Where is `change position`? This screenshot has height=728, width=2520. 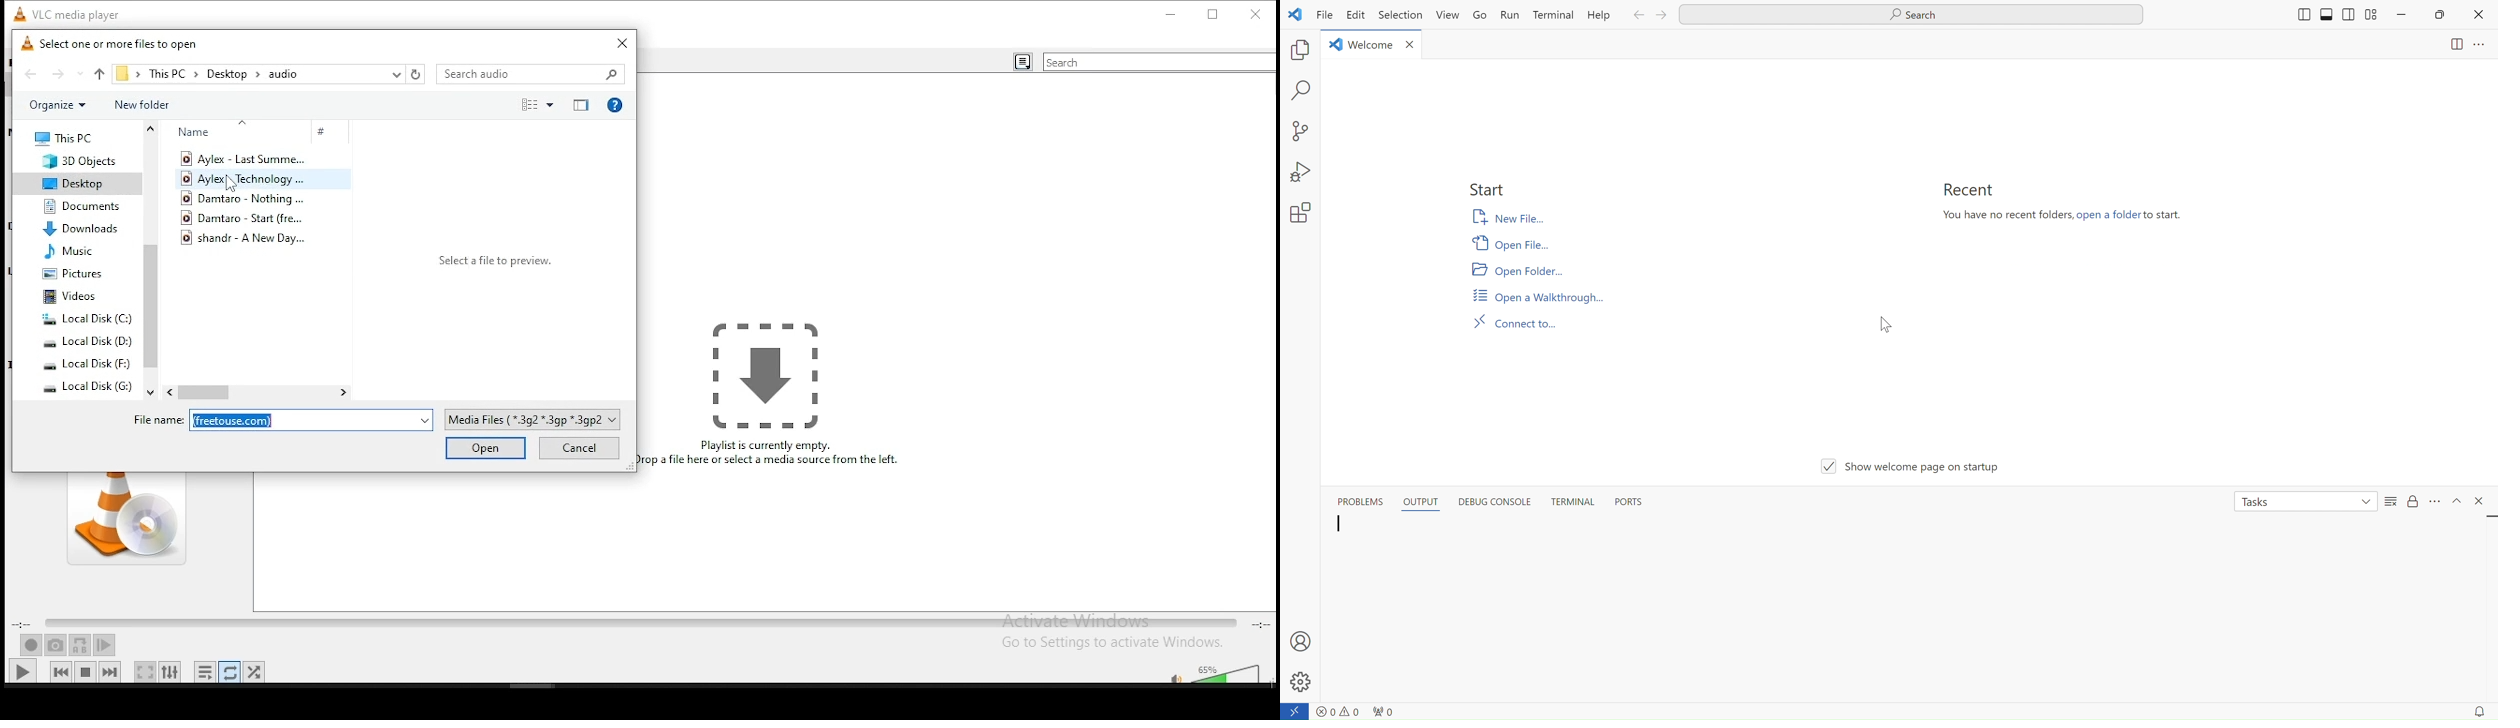
change position is located at coordinates (2330, 17).